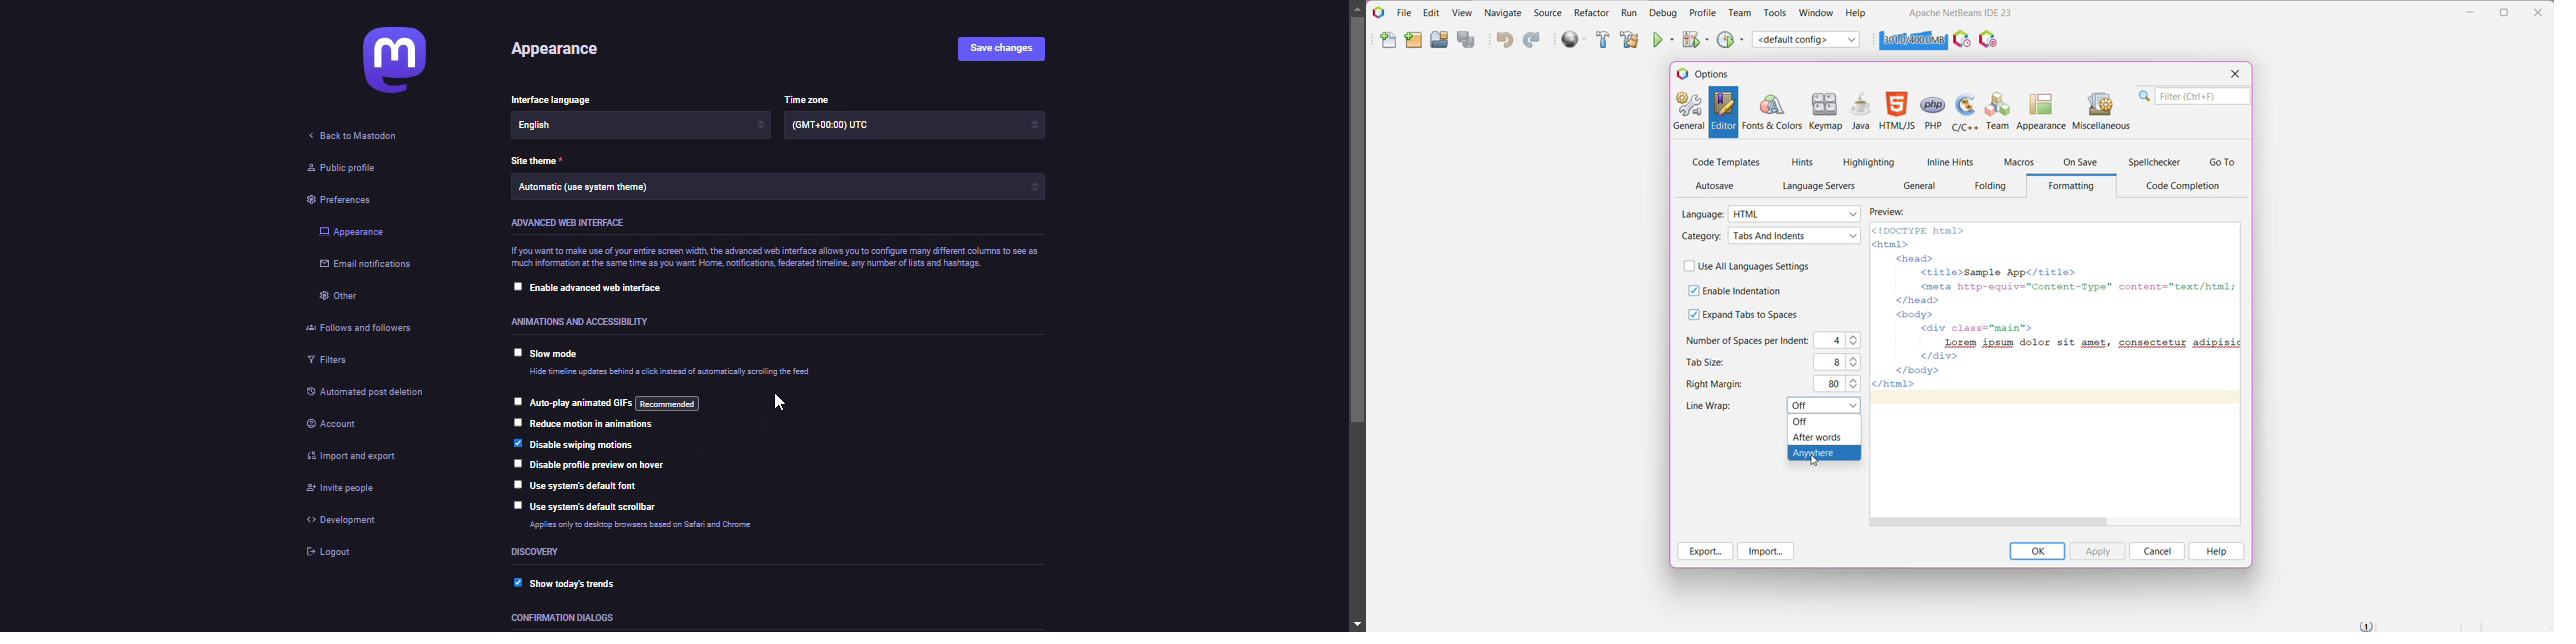 This screenshot has width=2576, height=644. Describe the element at coordinates (1740, 13) in the screenshot. I see `Team` at that location.